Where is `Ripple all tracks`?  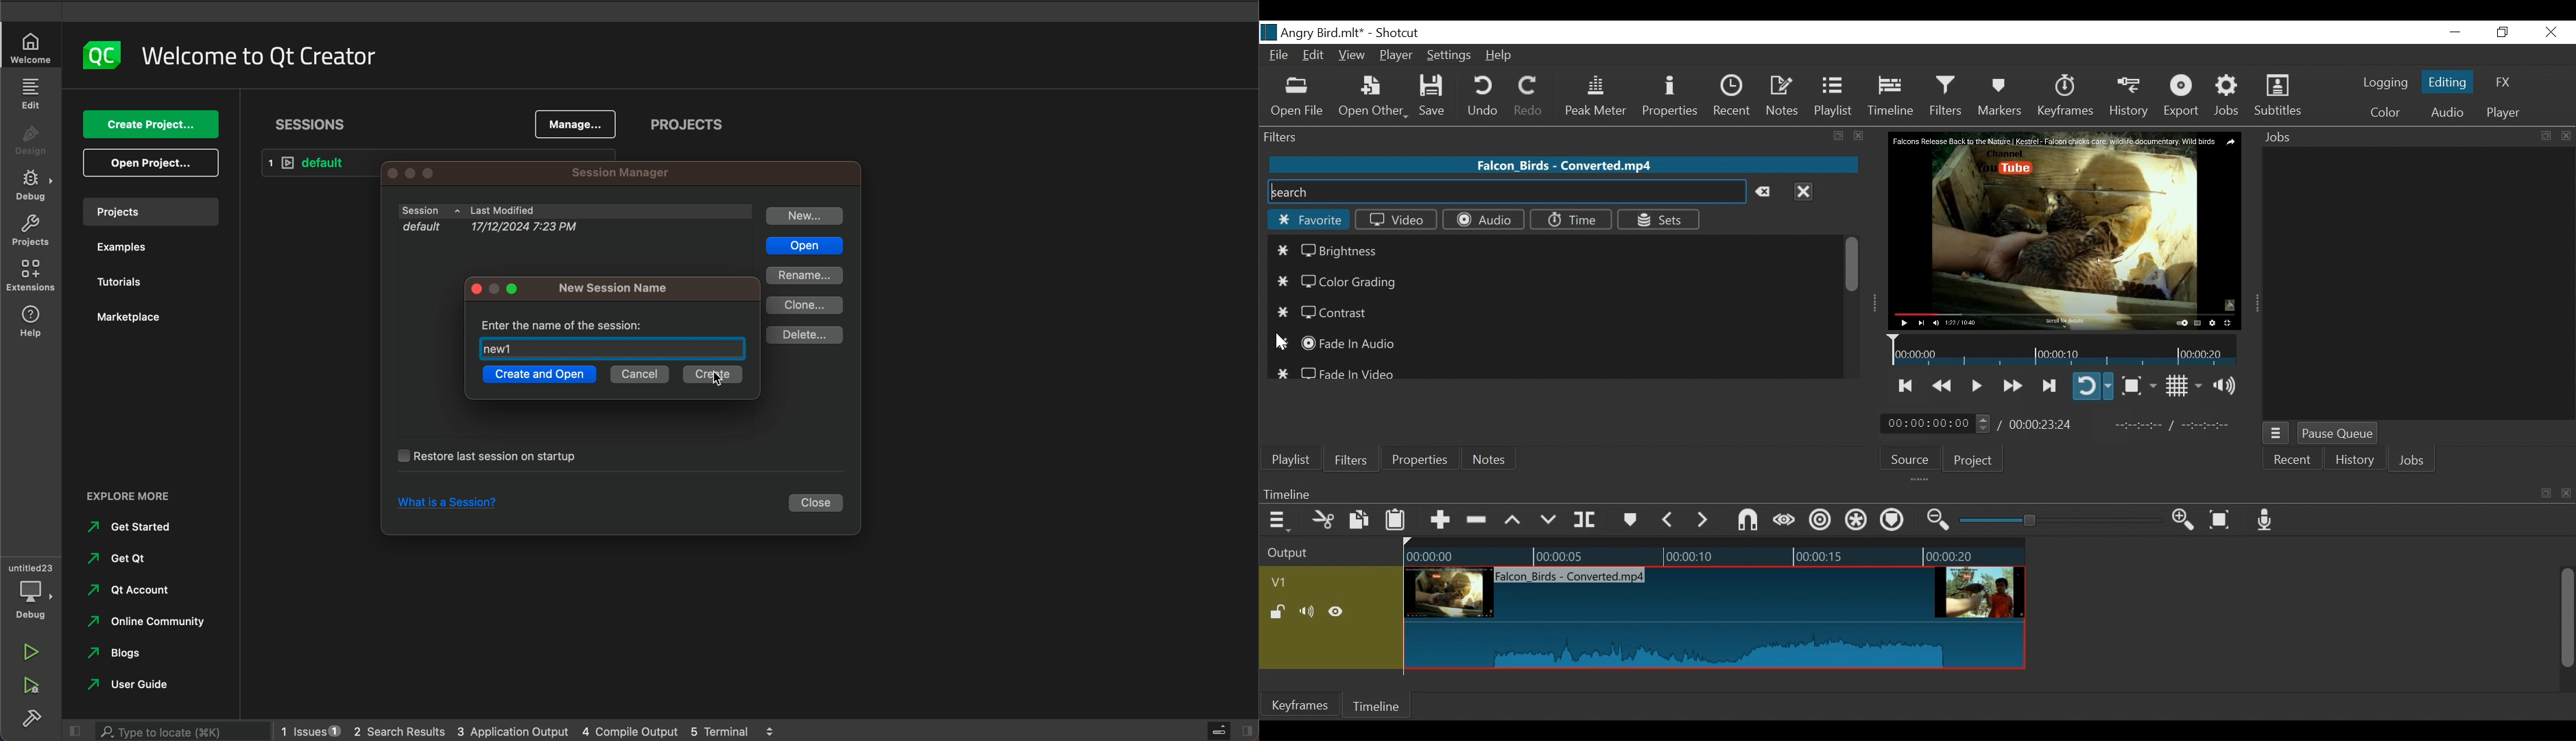
Ripple all tracks is located at coordinates (1892, 521).